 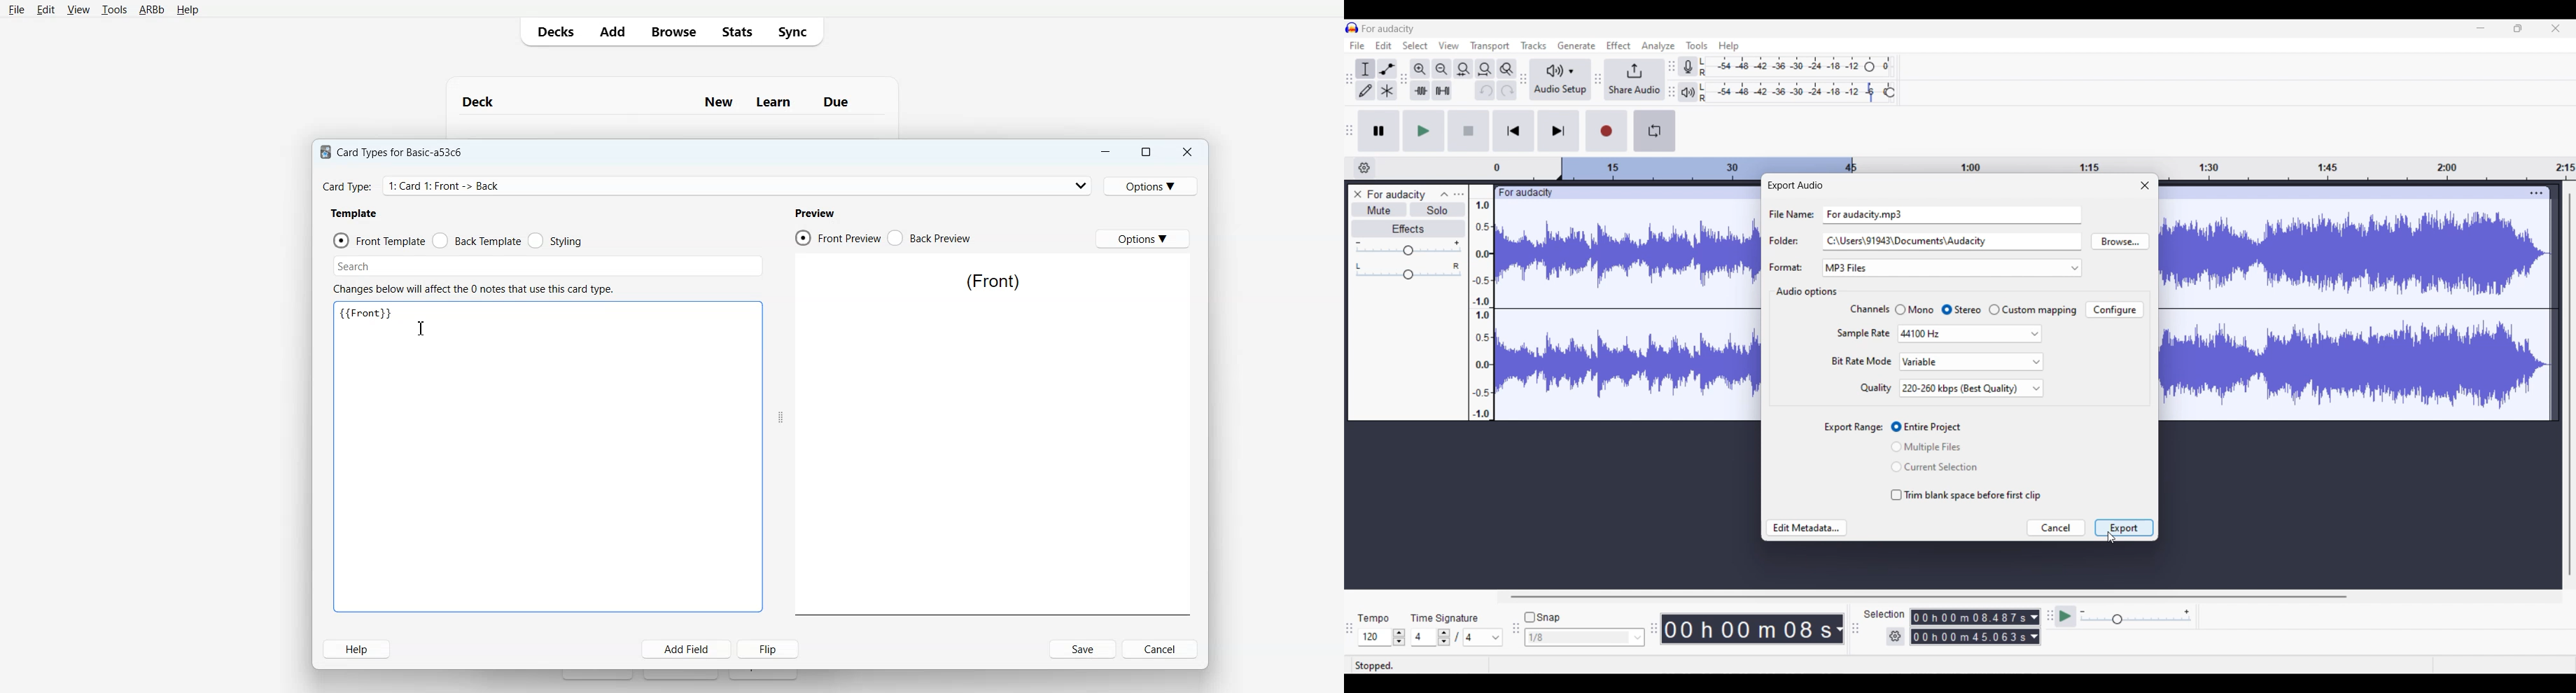 What do you see at coordinates (1104, 152) in the screenshot?
I see `Minimize` at bounding box center [1104, 152].